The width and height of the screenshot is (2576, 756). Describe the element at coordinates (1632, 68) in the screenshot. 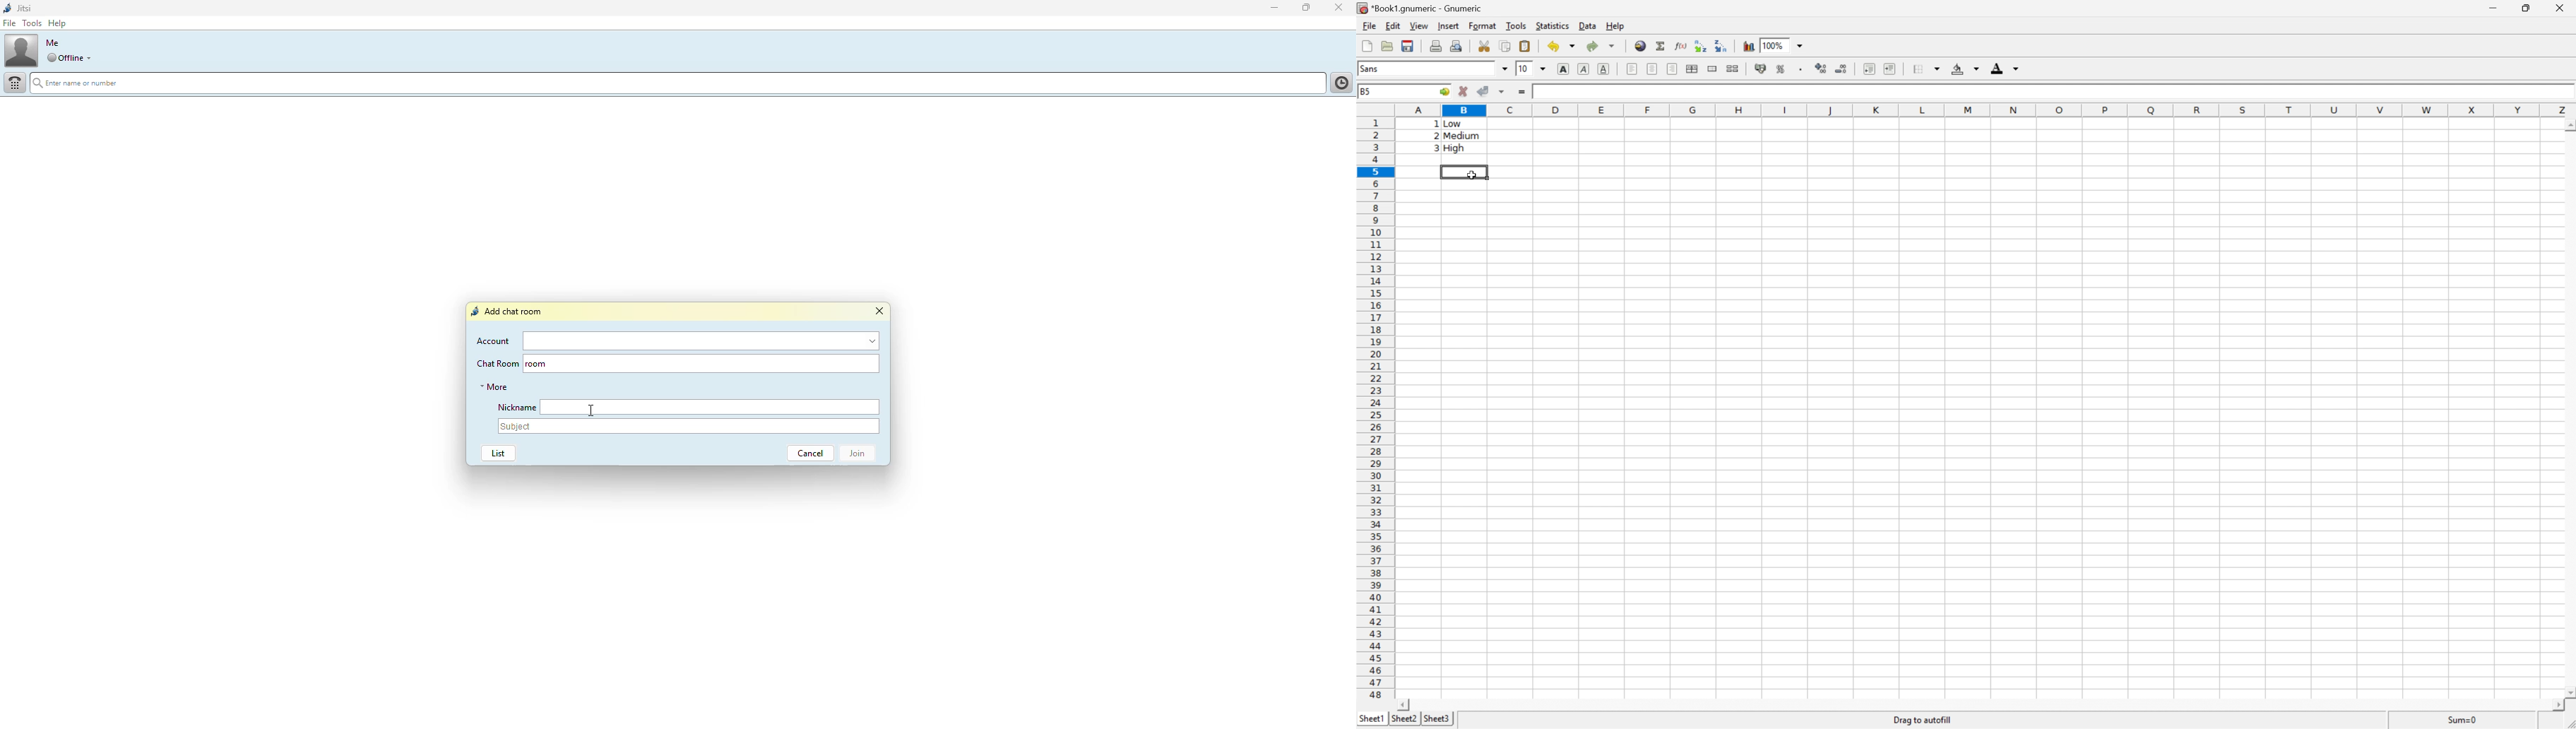

I see `Align Left` at that location.